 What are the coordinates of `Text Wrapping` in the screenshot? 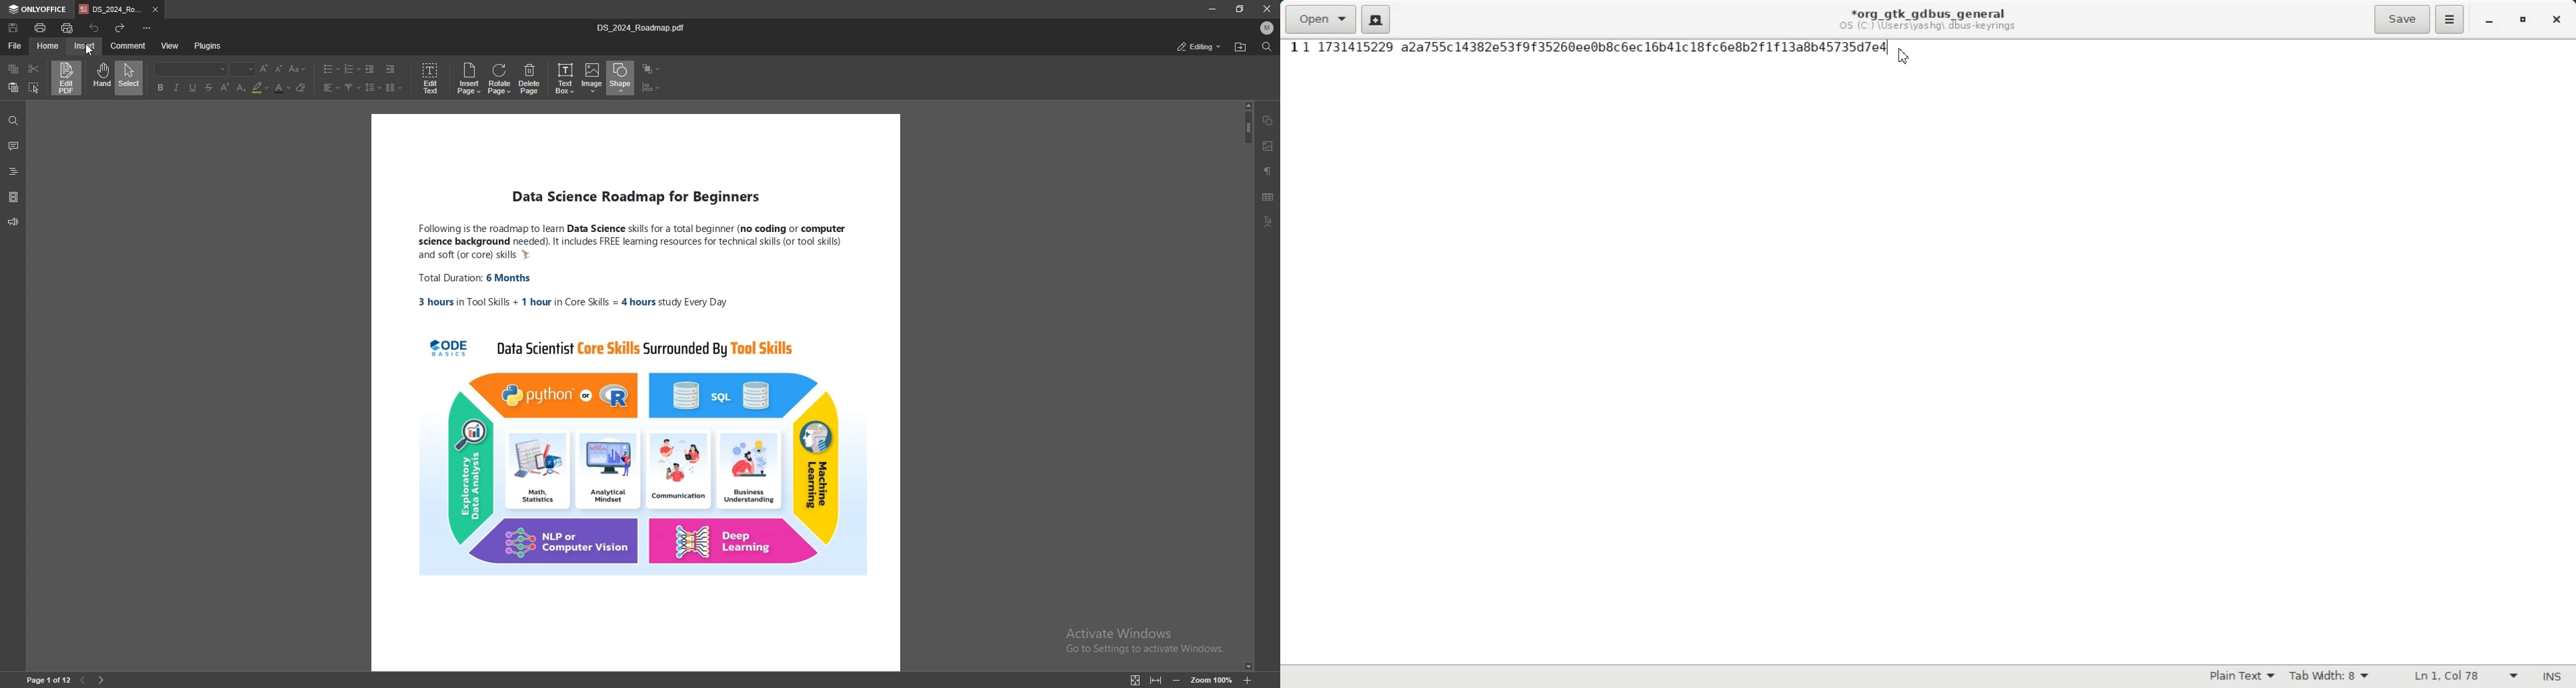 It's located at (2452, 677).